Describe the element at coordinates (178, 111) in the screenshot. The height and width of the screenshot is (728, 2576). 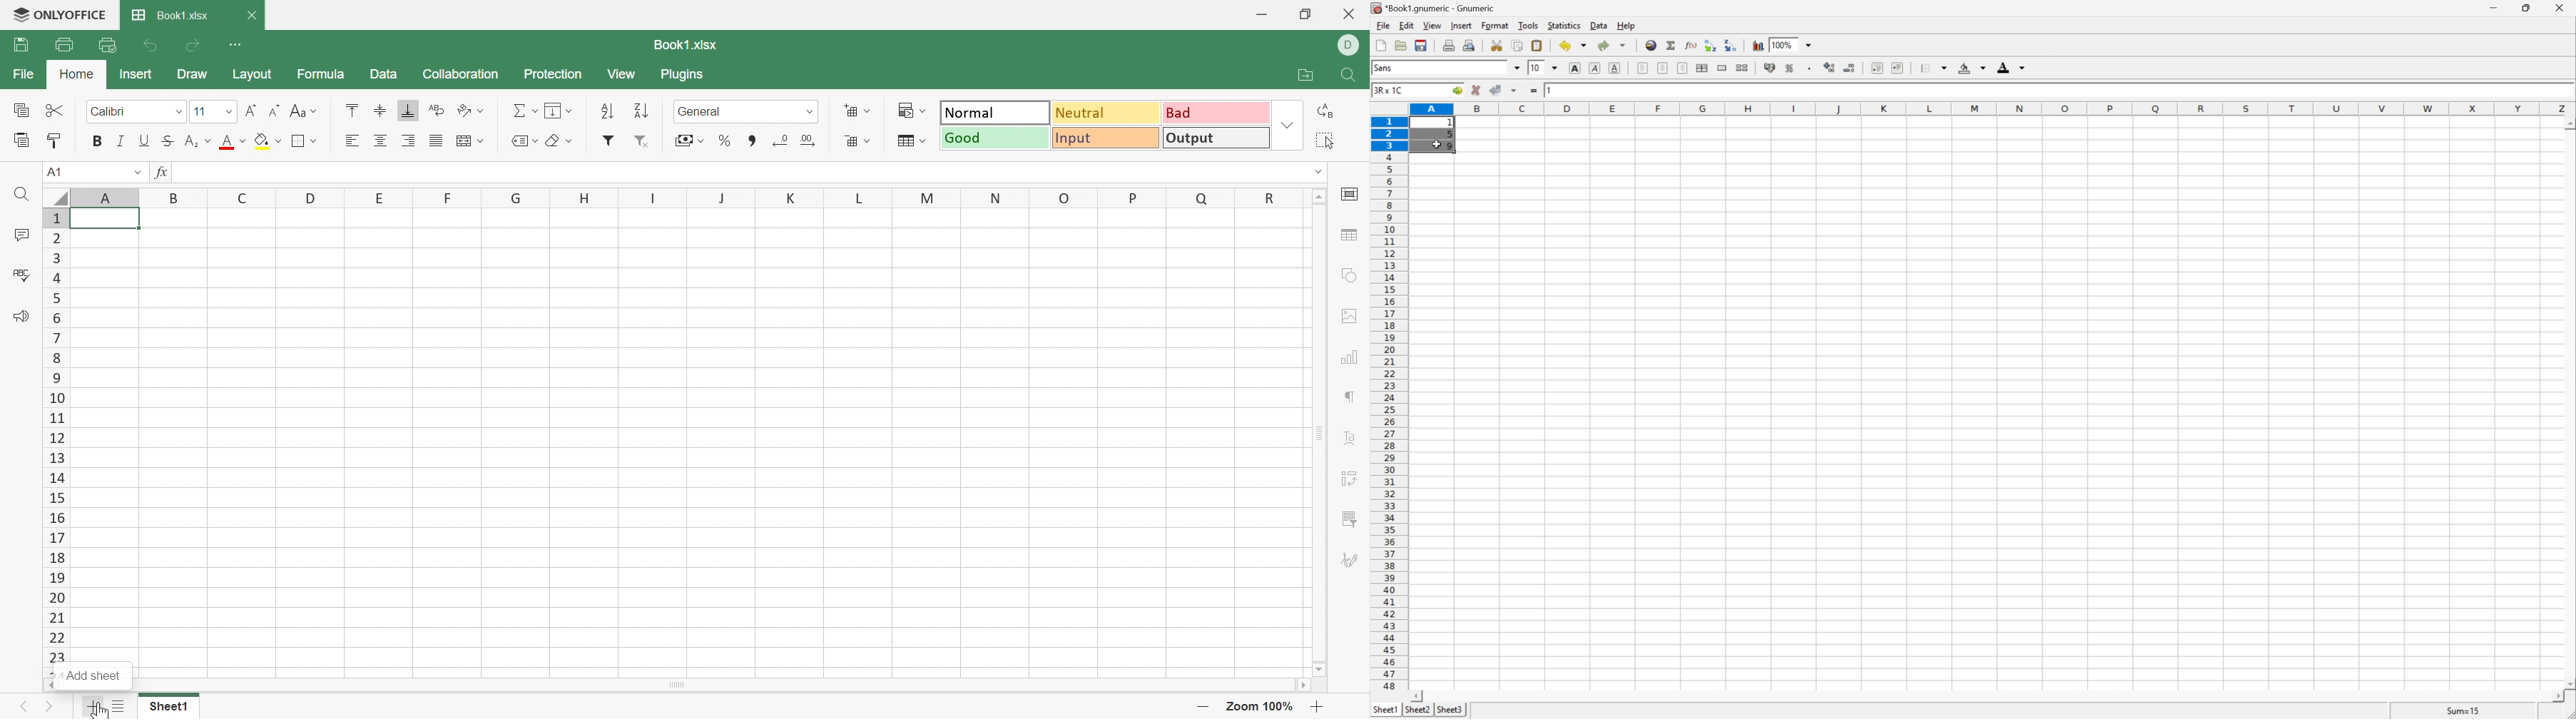
I see `Drop Down` at that location.